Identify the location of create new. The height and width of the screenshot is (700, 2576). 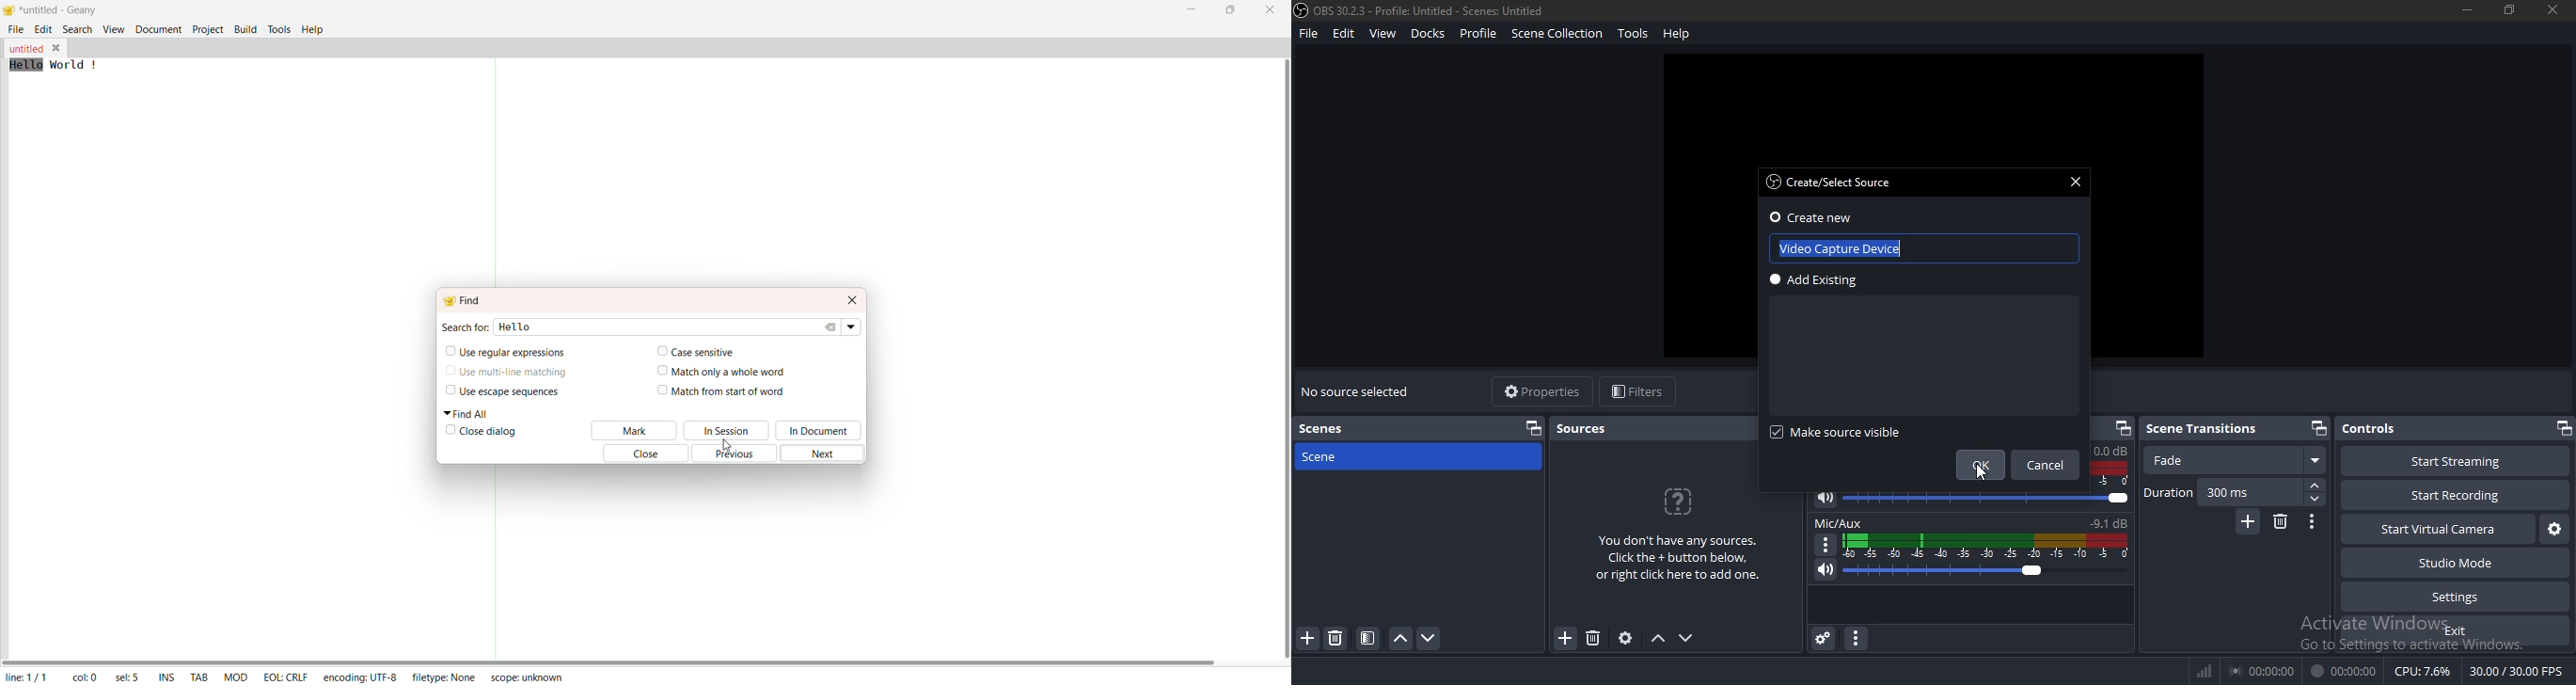
(1815, 217).